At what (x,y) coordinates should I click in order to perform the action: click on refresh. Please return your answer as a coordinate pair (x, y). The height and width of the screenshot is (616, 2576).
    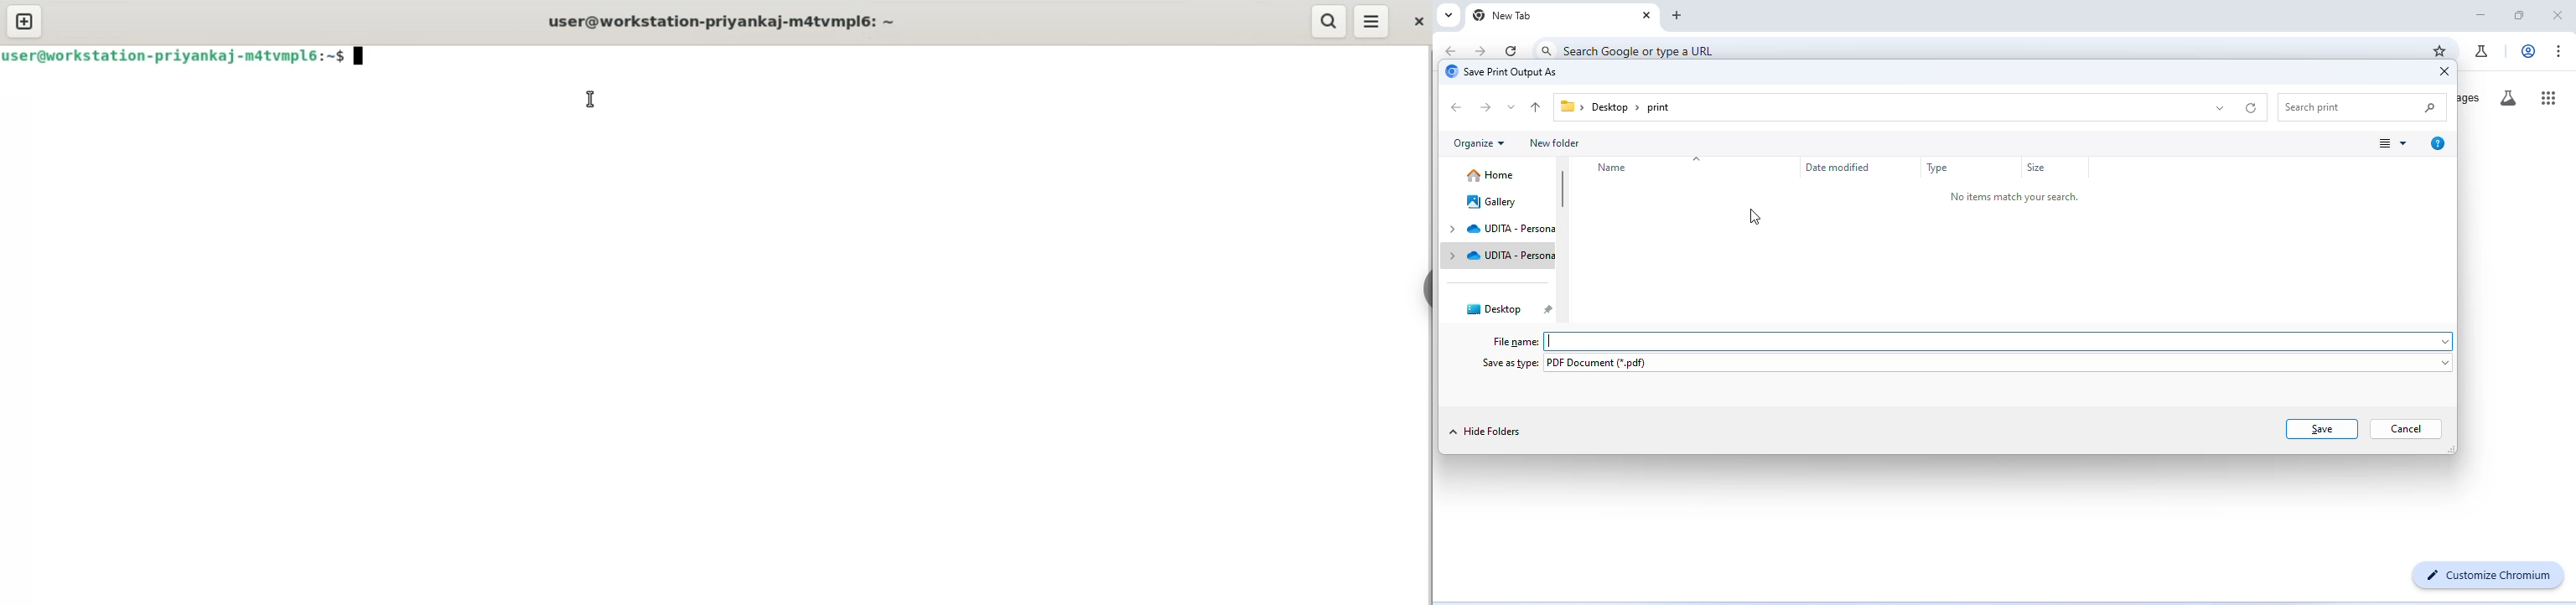
    Looking at the image, I should click on (2254, 108).